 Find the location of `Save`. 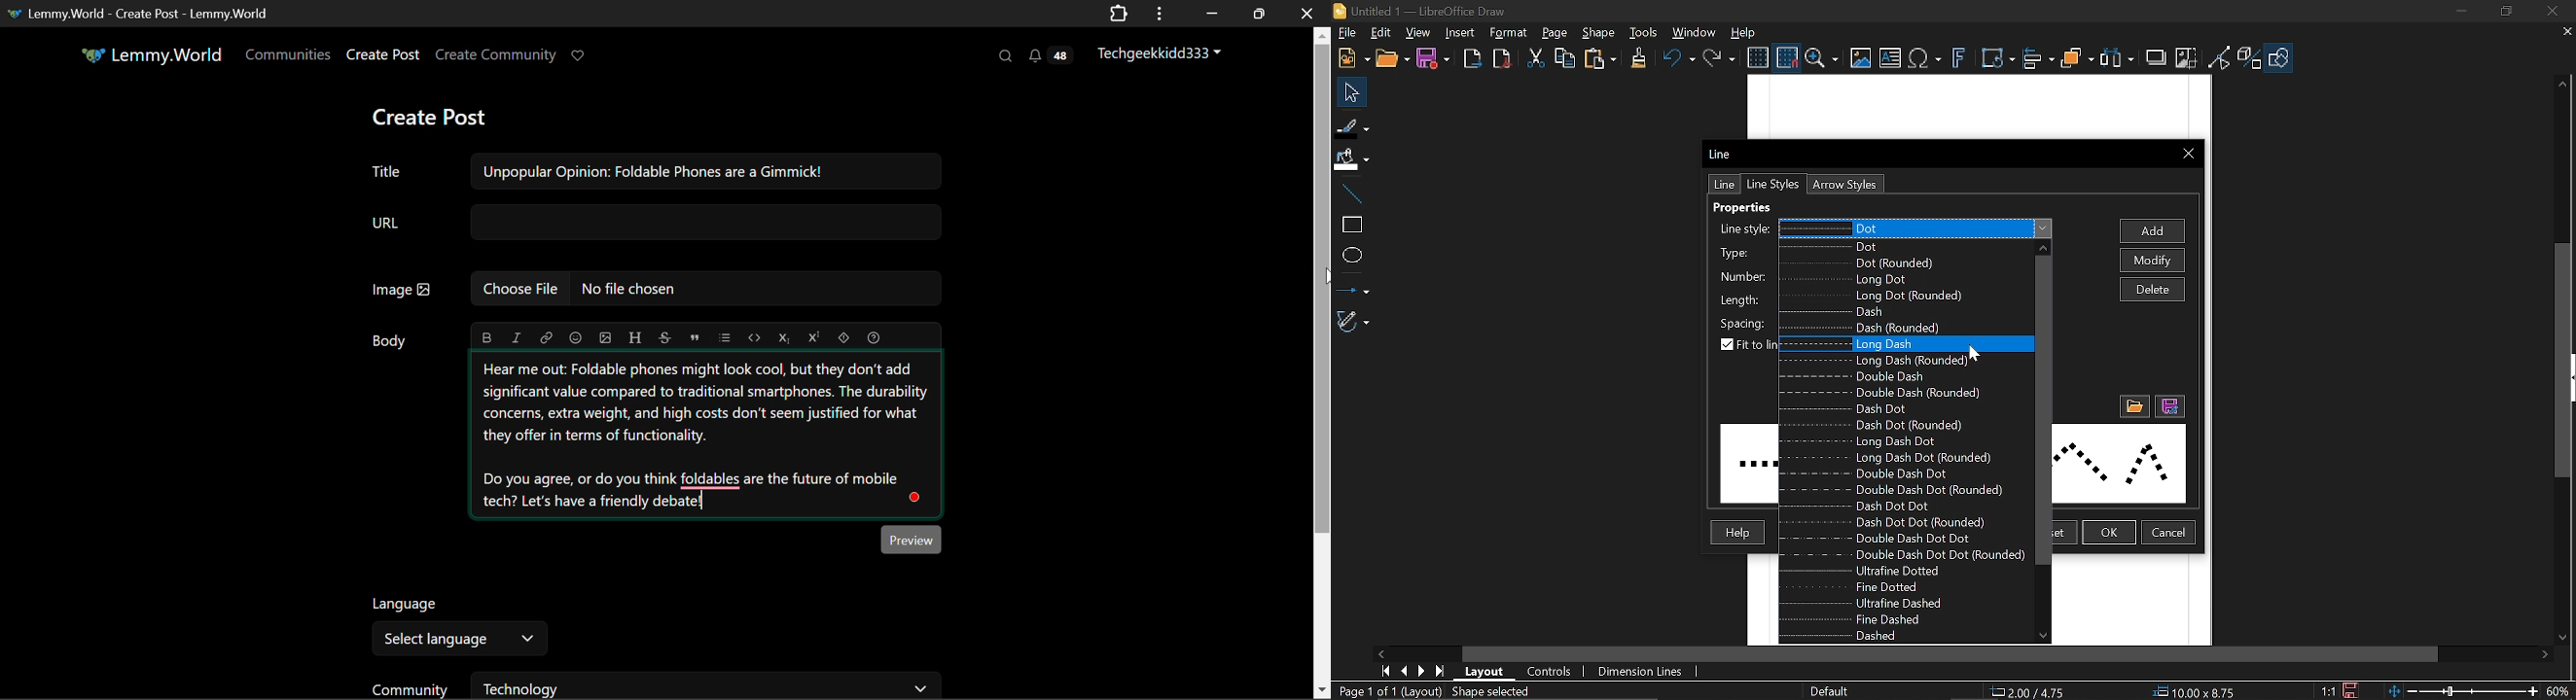

Save is located at coordinates (2168, 407).